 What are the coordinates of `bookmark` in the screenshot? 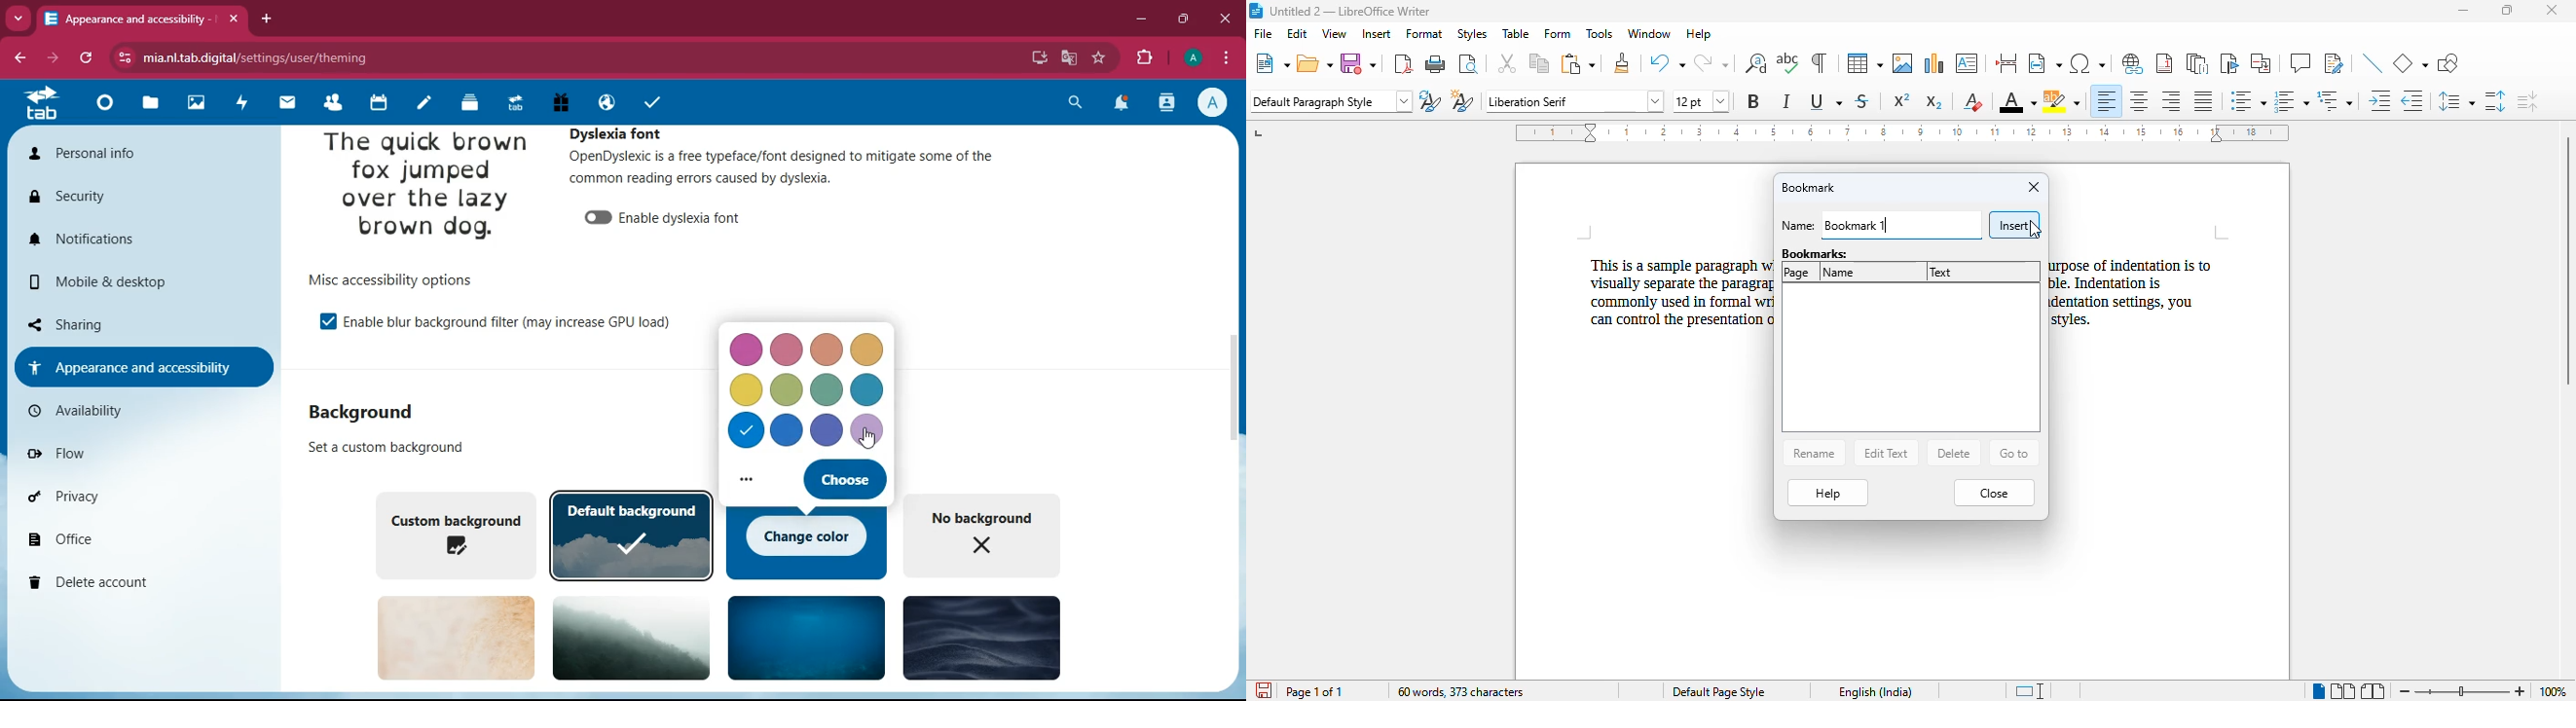 It's located at (1807, 188).